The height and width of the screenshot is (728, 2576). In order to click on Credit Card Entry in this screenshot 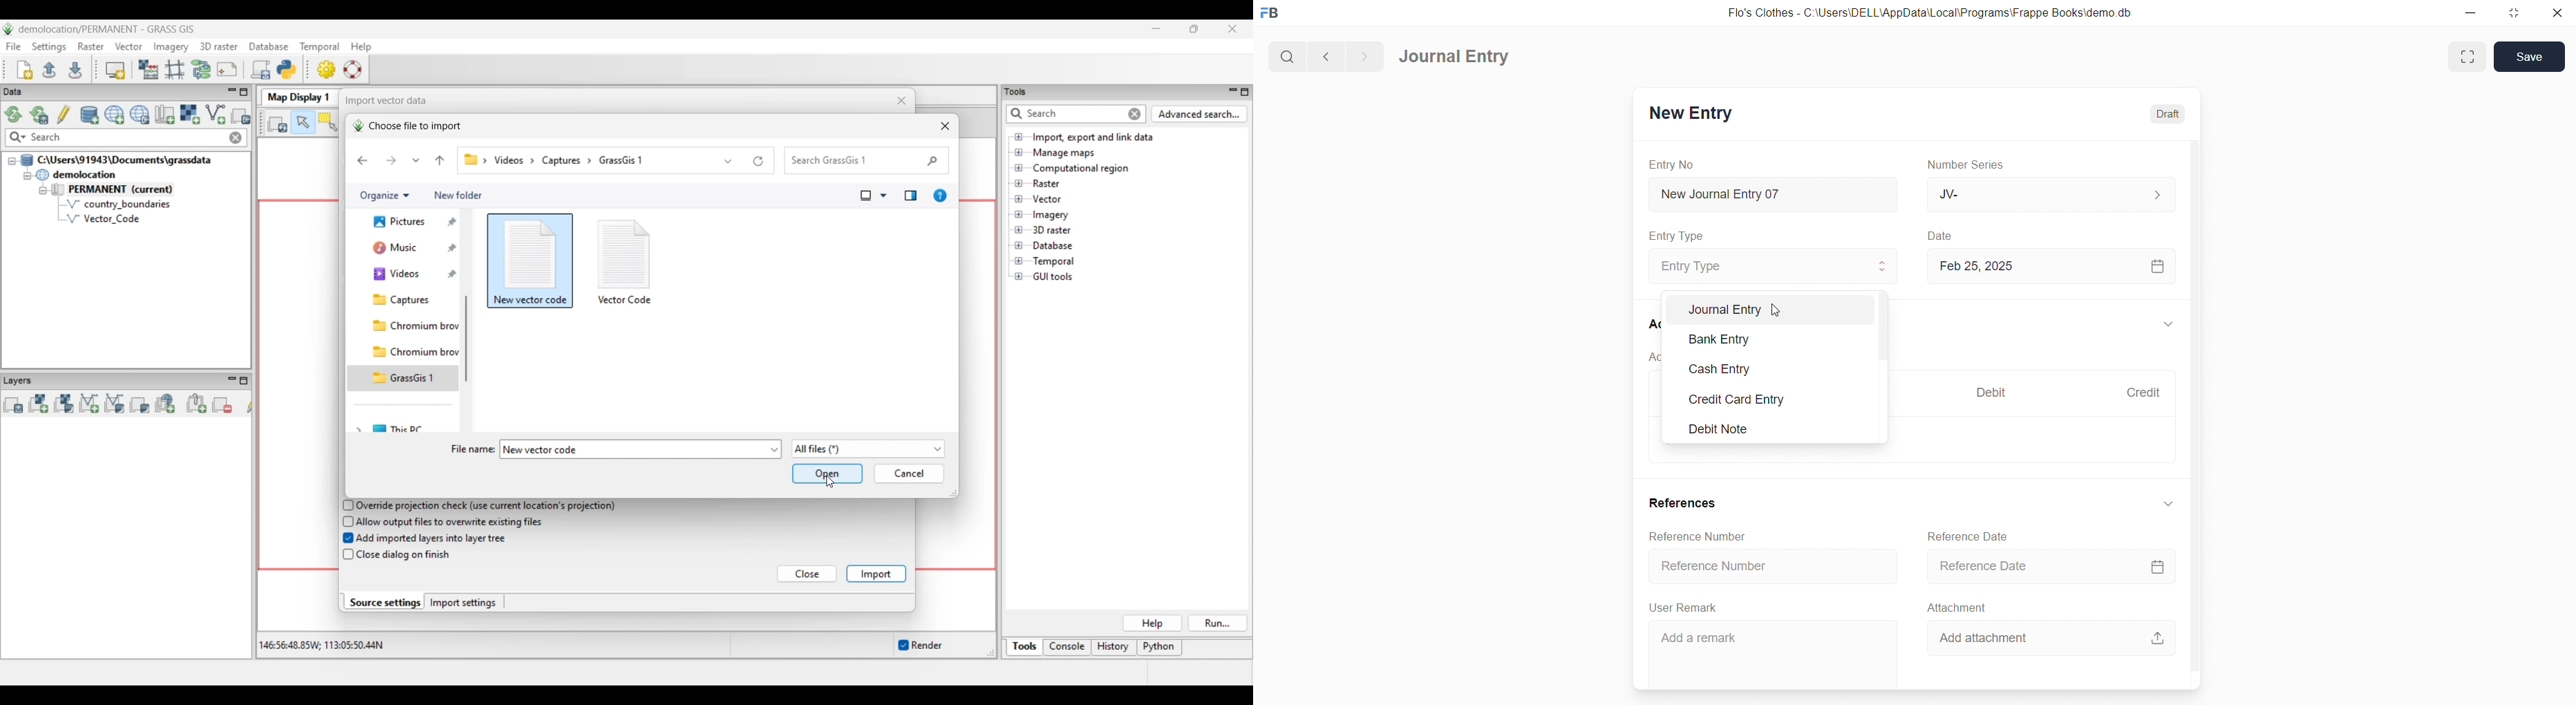, I will do `click(1775, 400)`.